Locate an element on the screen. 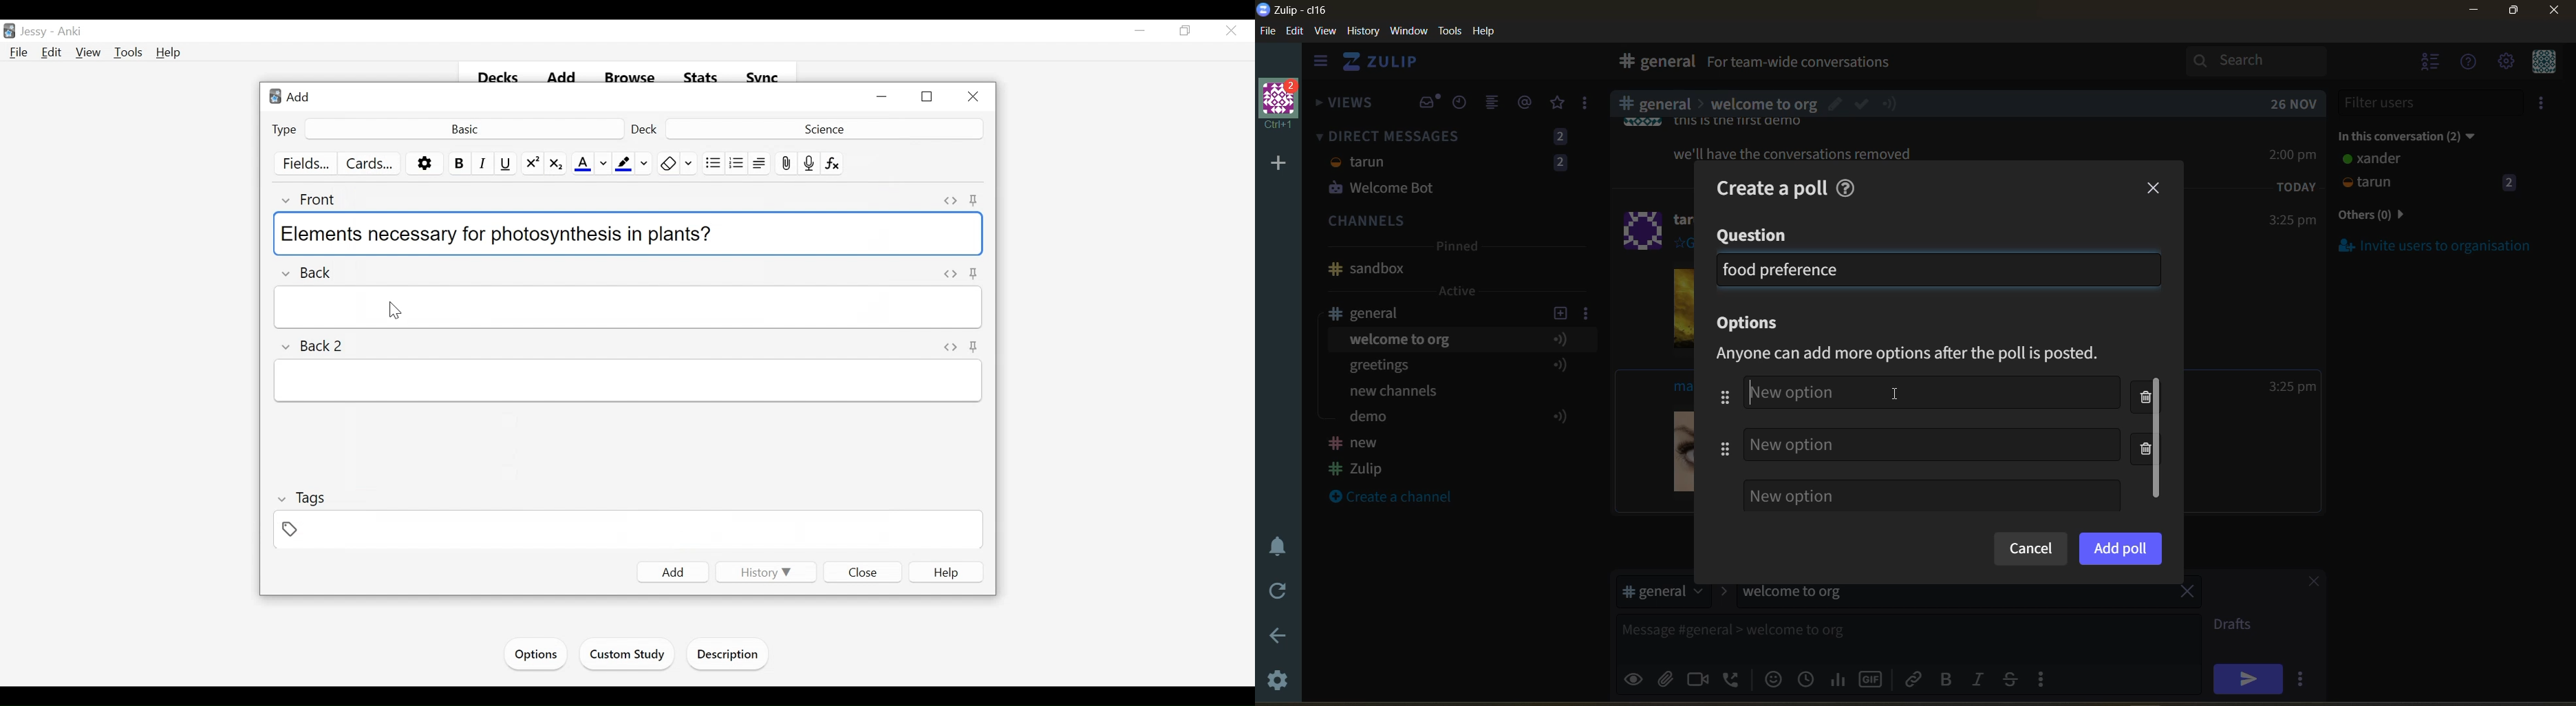  close is located at coordinates (2555, 14).